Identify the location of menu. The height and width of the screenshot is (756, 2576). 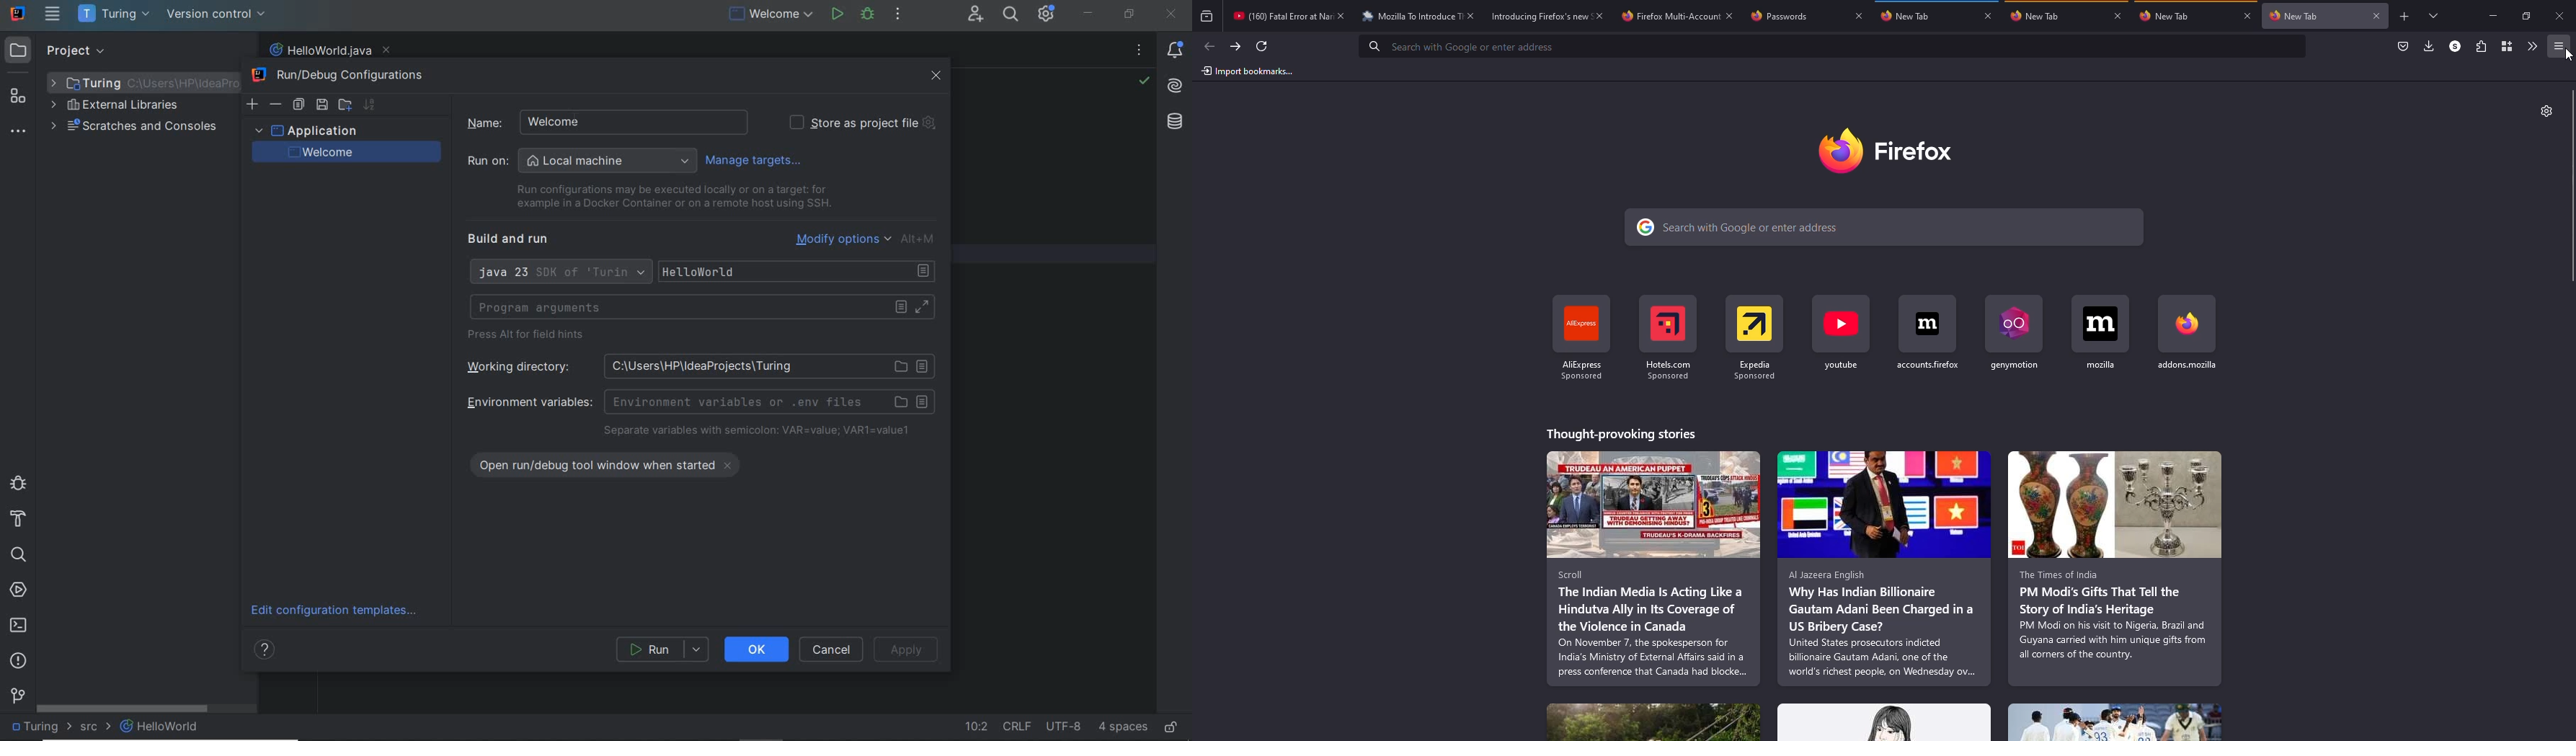
(2560, 47).